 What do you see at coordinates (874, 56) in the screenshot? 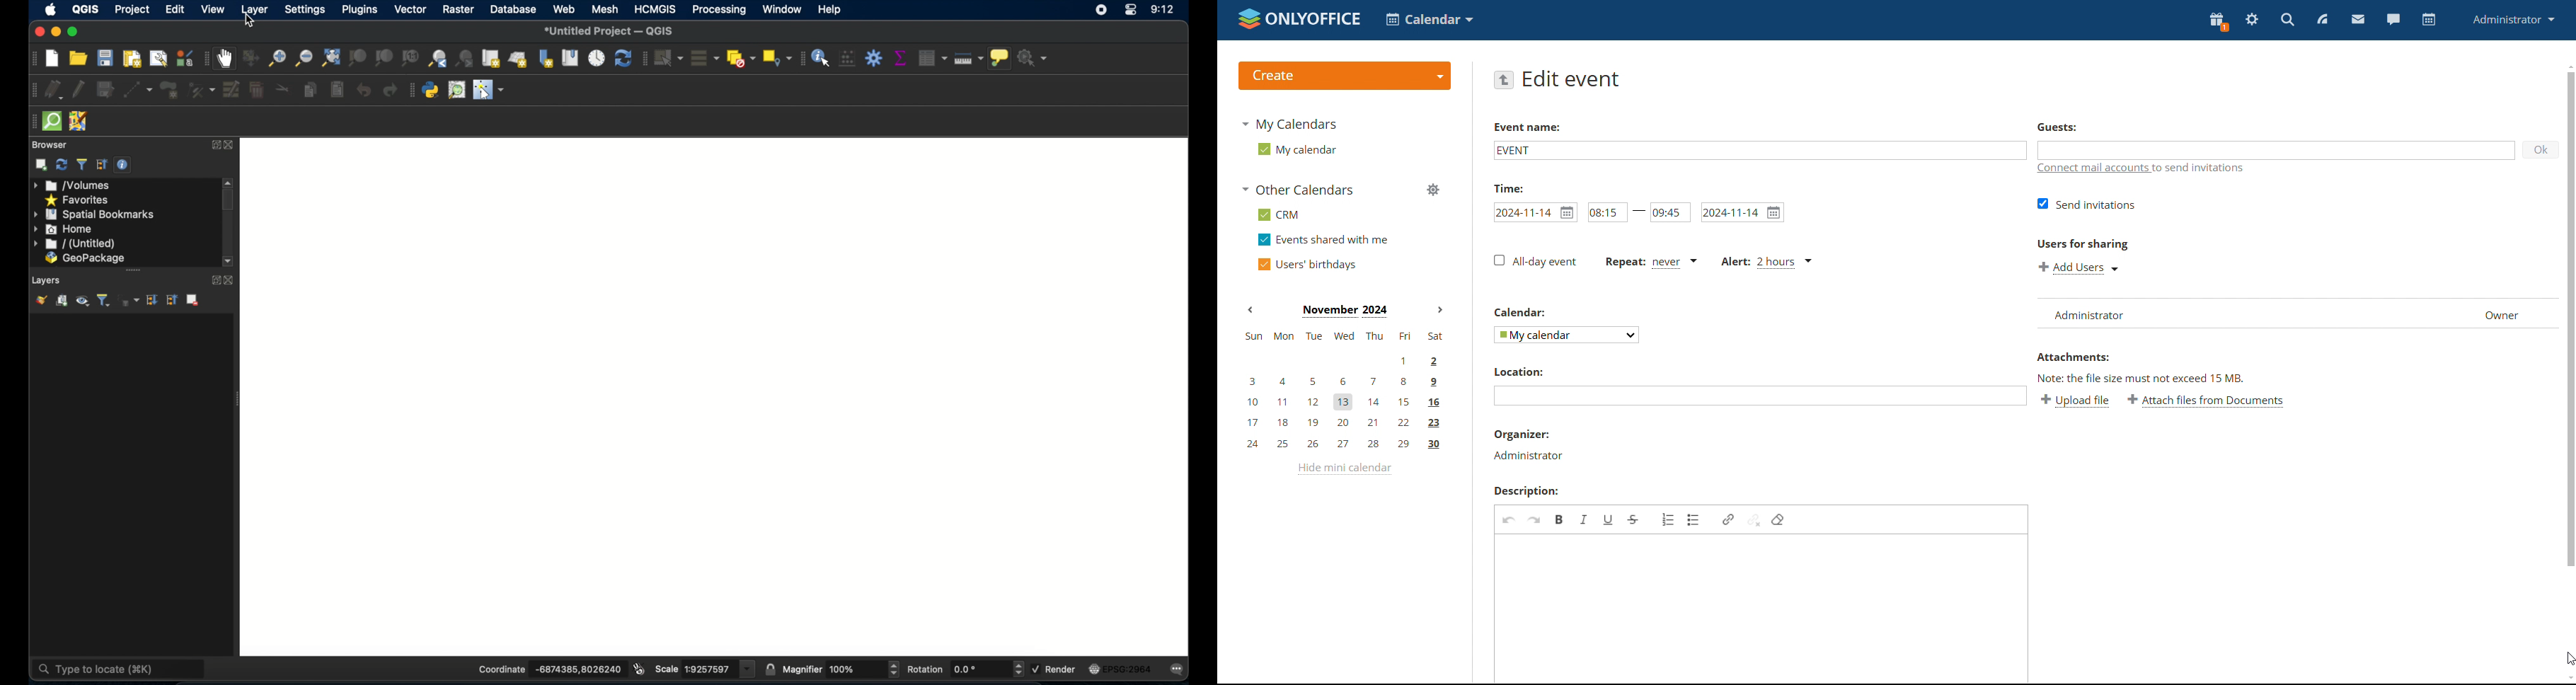
I see `toolbox` at bounding box center [874, 56].